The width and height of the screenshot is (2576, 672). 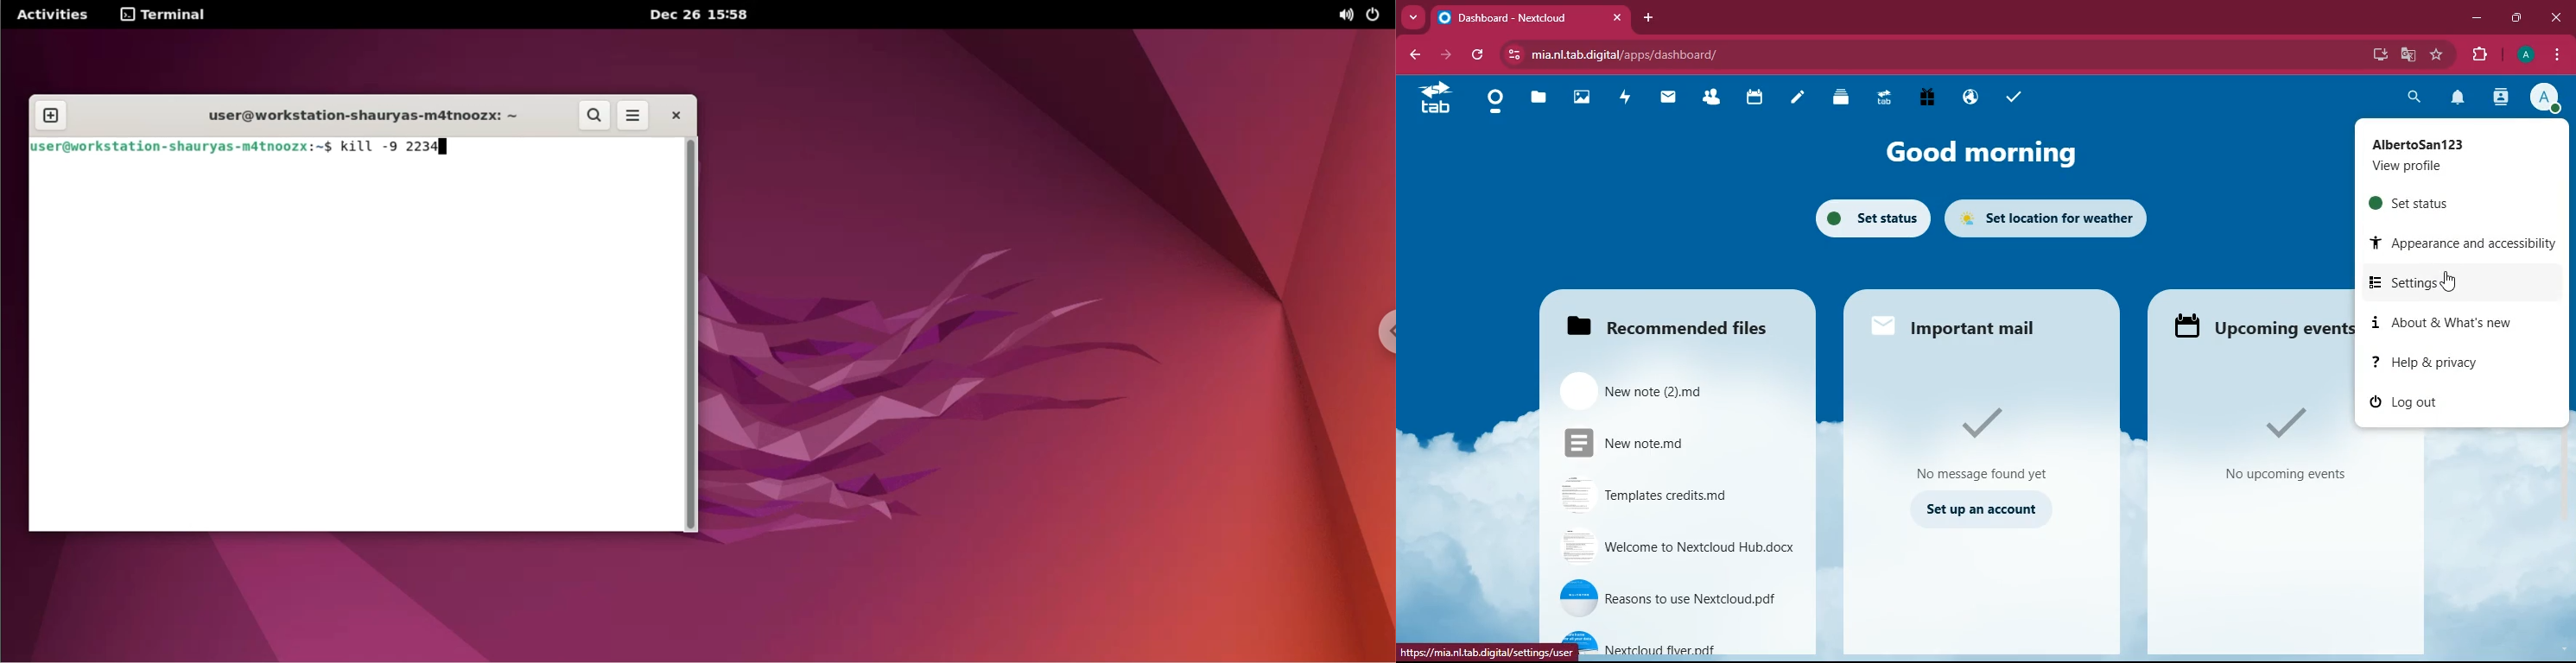 What do you see at coordinates (2376, 56) in the screenshot?
I see `desktop` at bounding box center [2376, 56].